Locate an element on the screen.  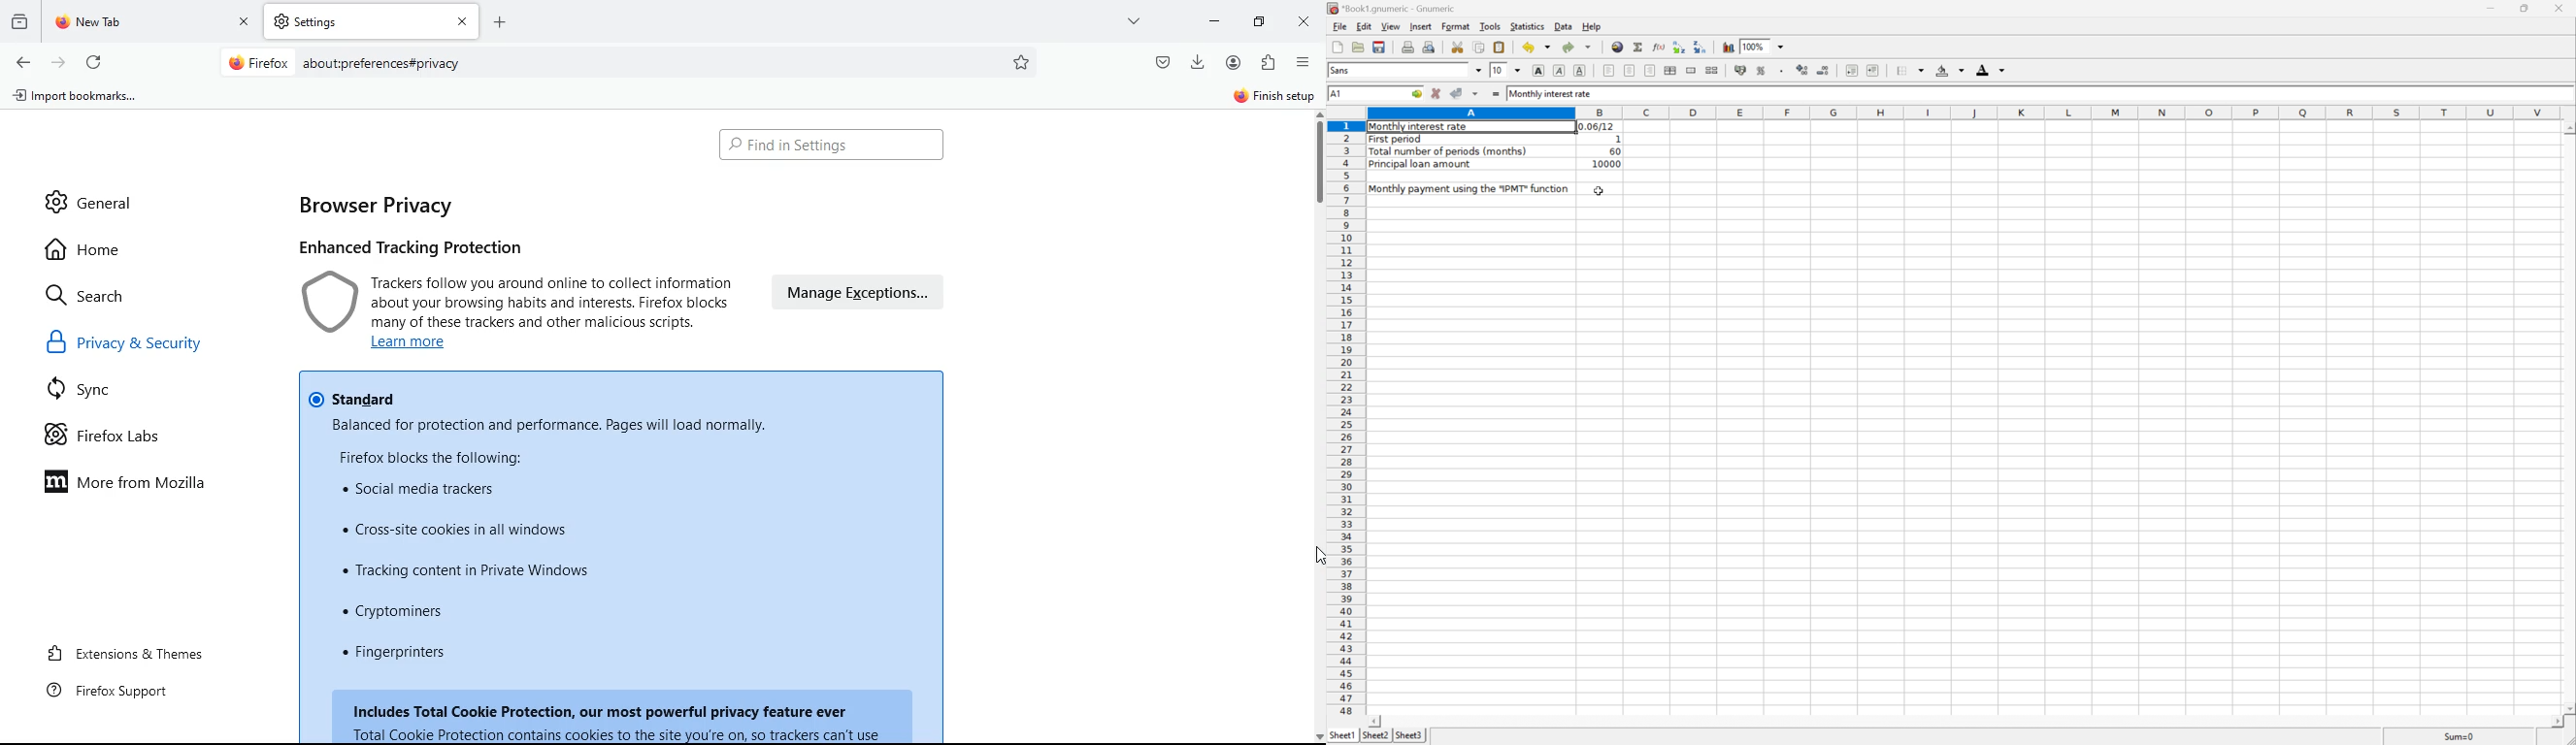
Edit function in current cell is located at coordinates (1658, 47).